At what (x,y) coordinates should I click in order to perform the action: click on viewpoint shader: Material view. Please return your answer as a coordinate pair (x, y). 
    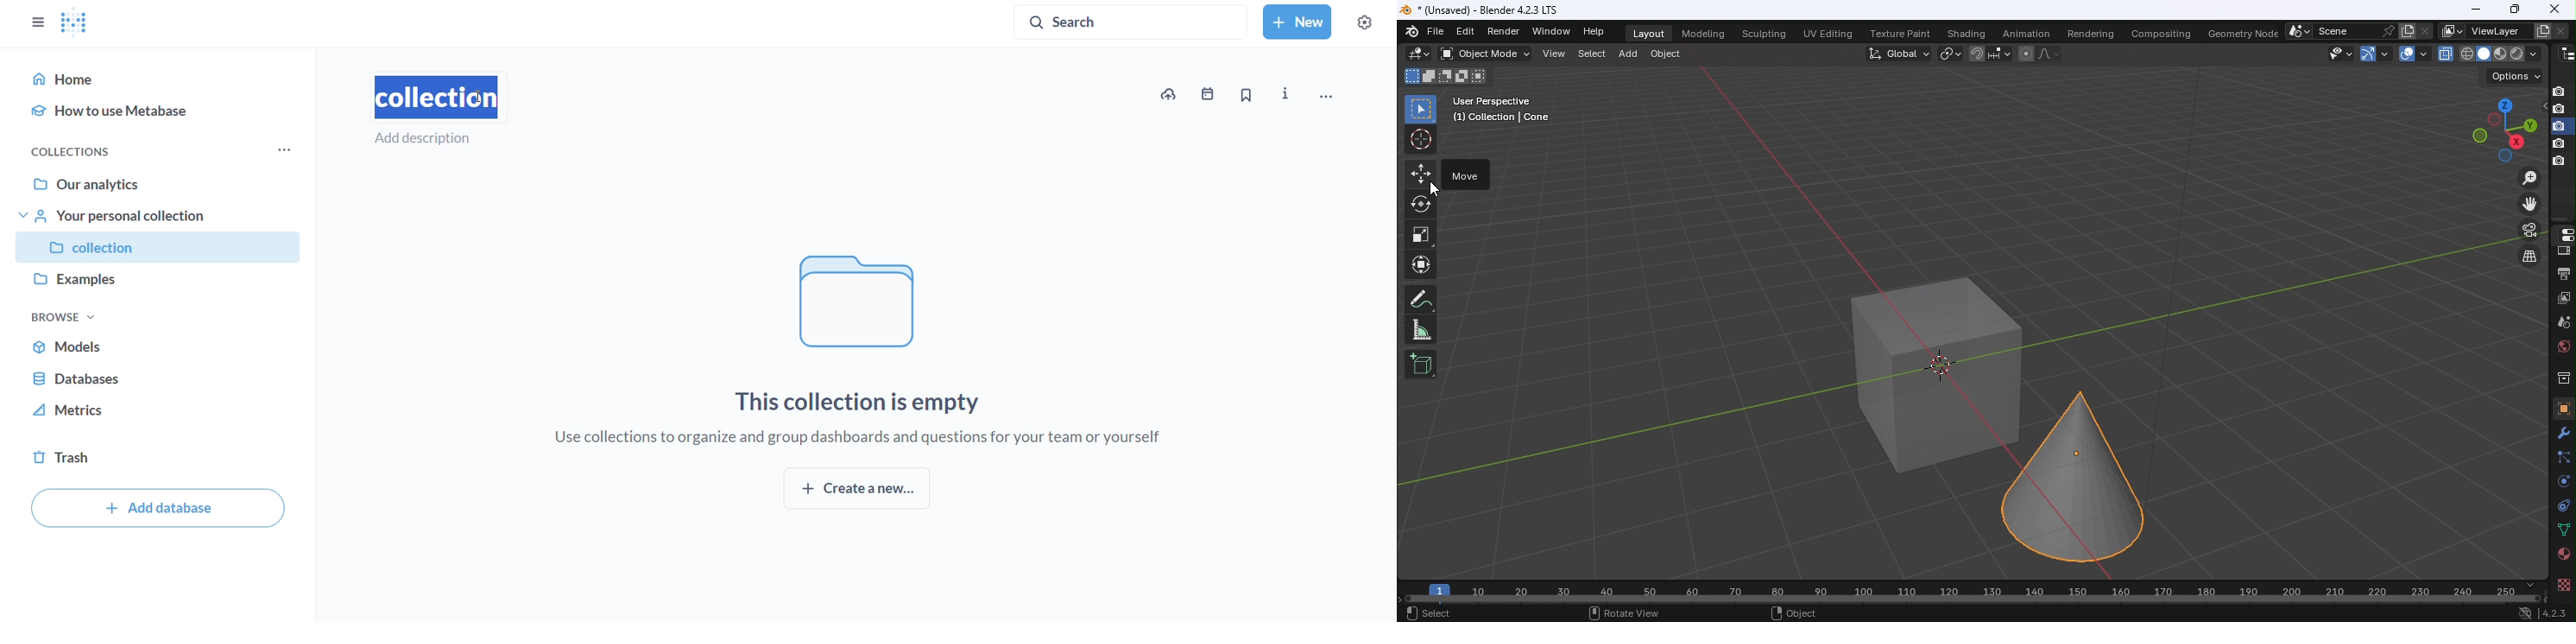
    Looking at the image, I should click on (2499, 53).